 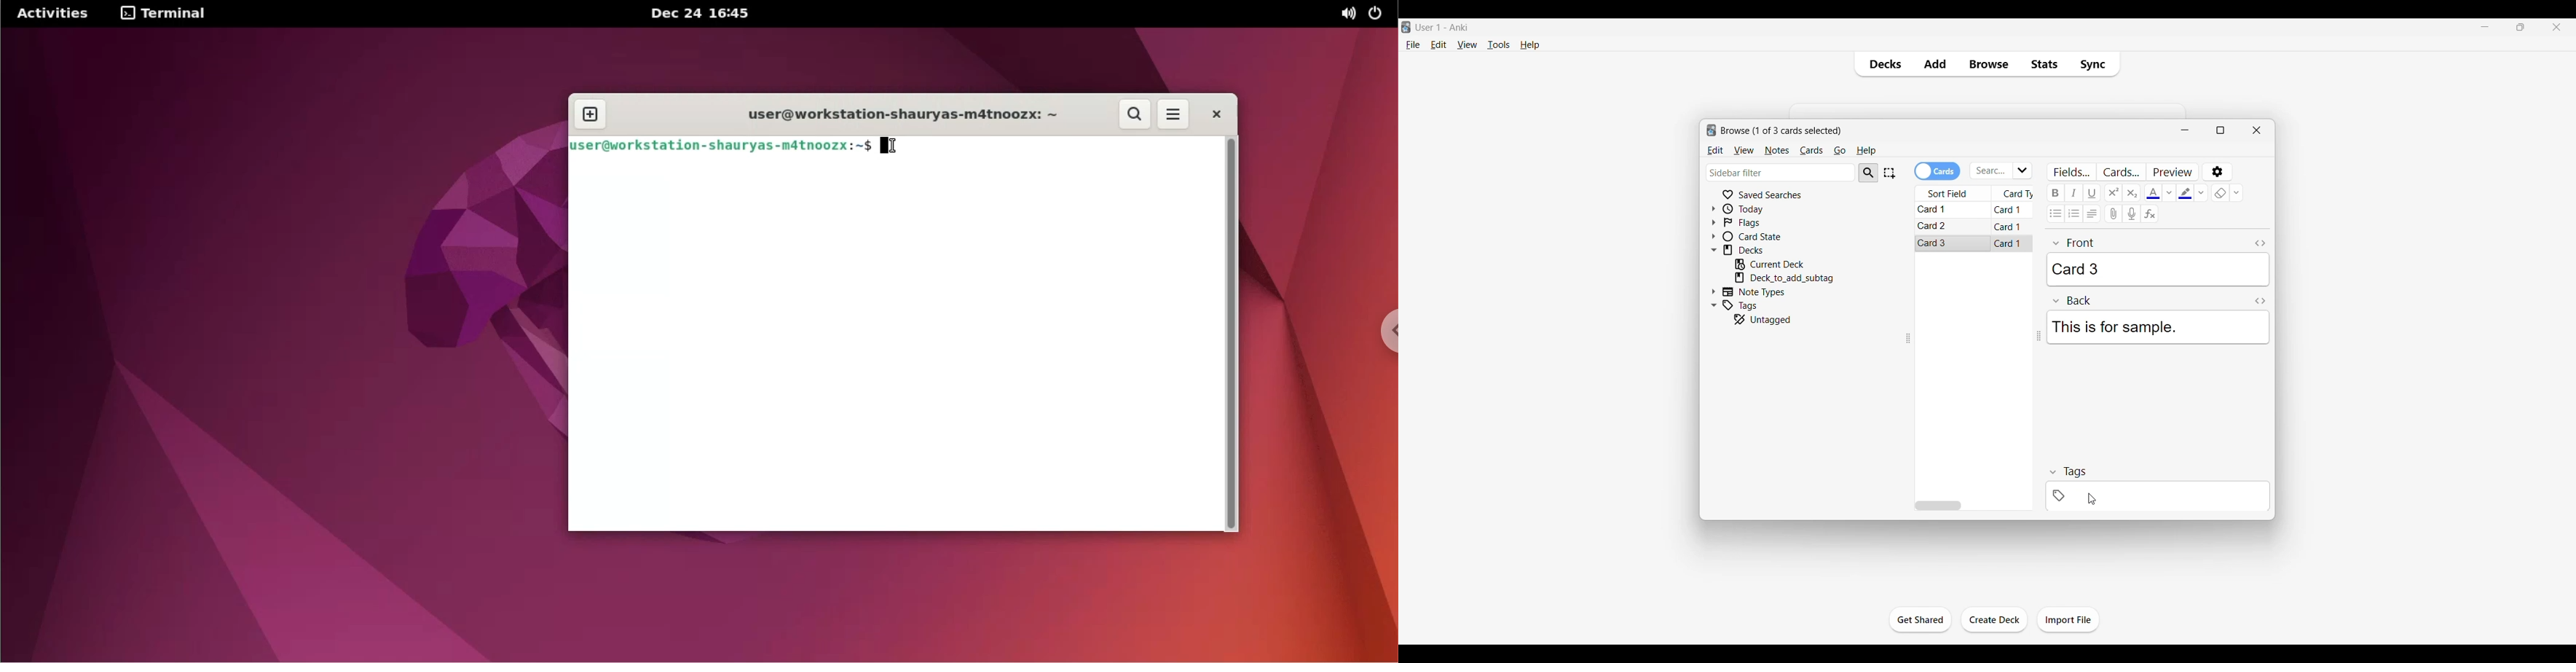 What do you see at coordinates (1762, 304) in the screenshot?
I see `Click to go to tags` at bounding box center [1762, 304].